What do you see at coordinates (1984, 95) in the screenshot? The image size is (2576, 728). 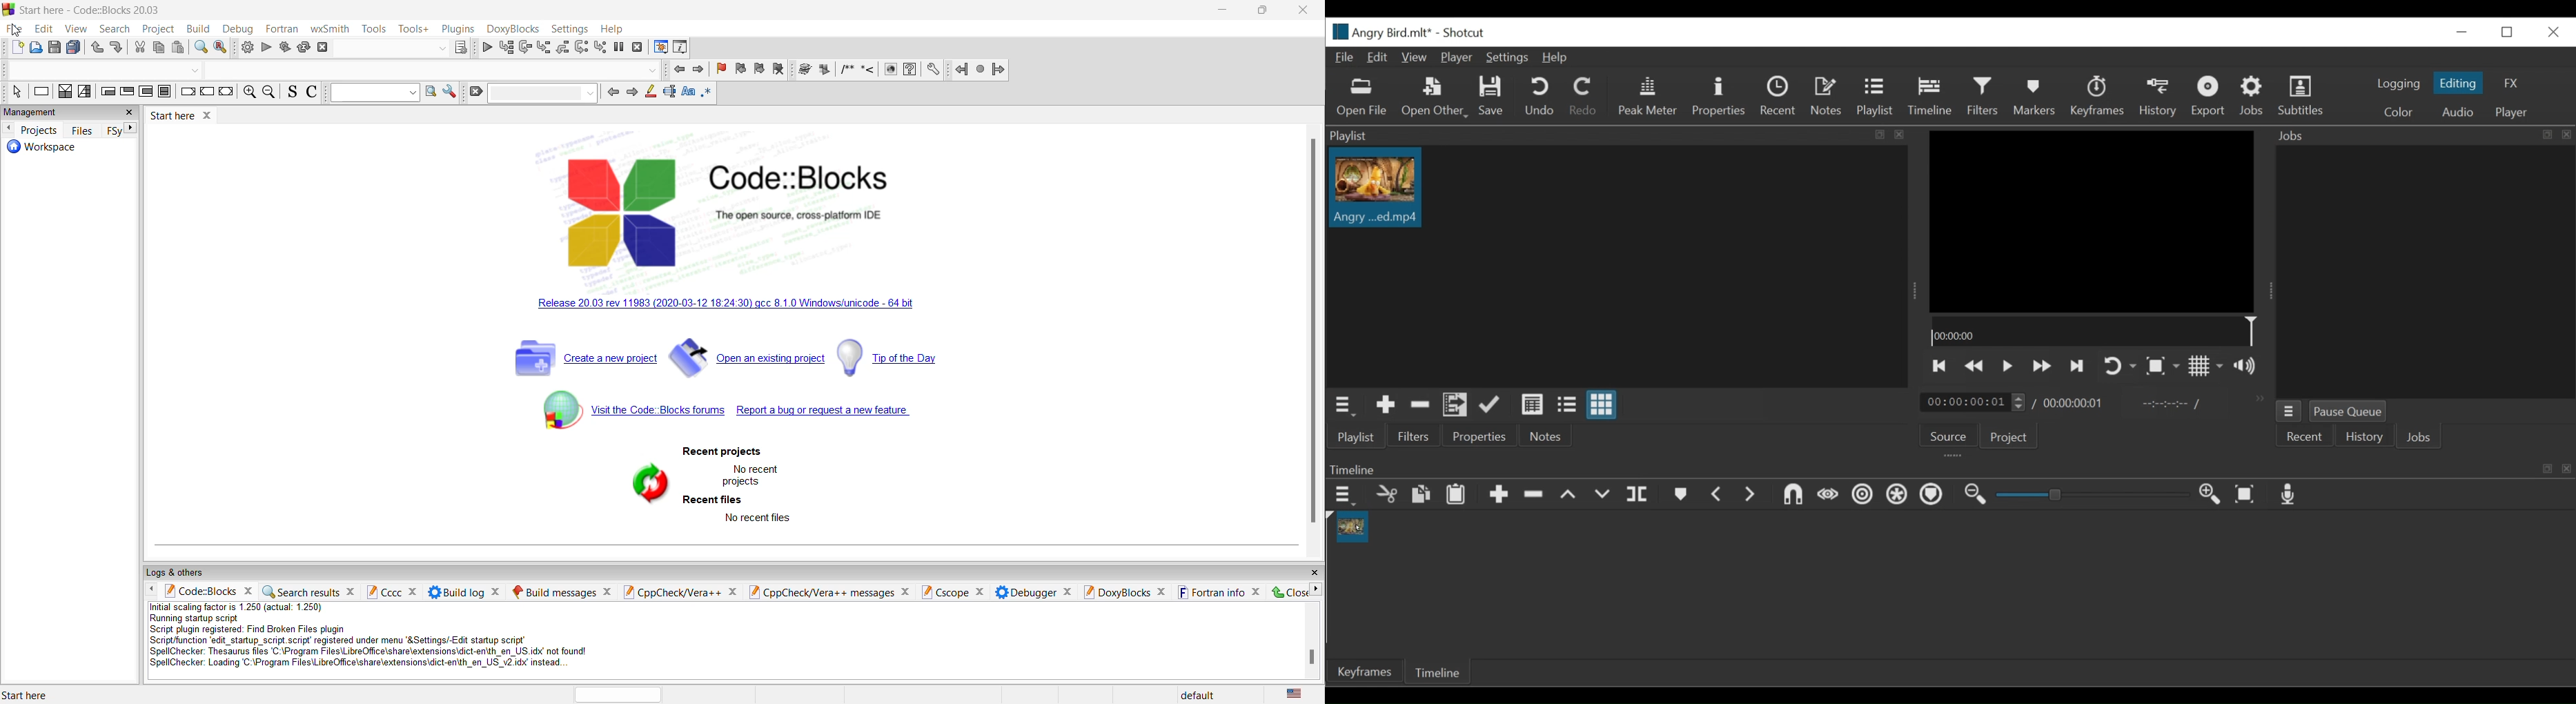 I see `Filters` at bounding box center [1984, 95].